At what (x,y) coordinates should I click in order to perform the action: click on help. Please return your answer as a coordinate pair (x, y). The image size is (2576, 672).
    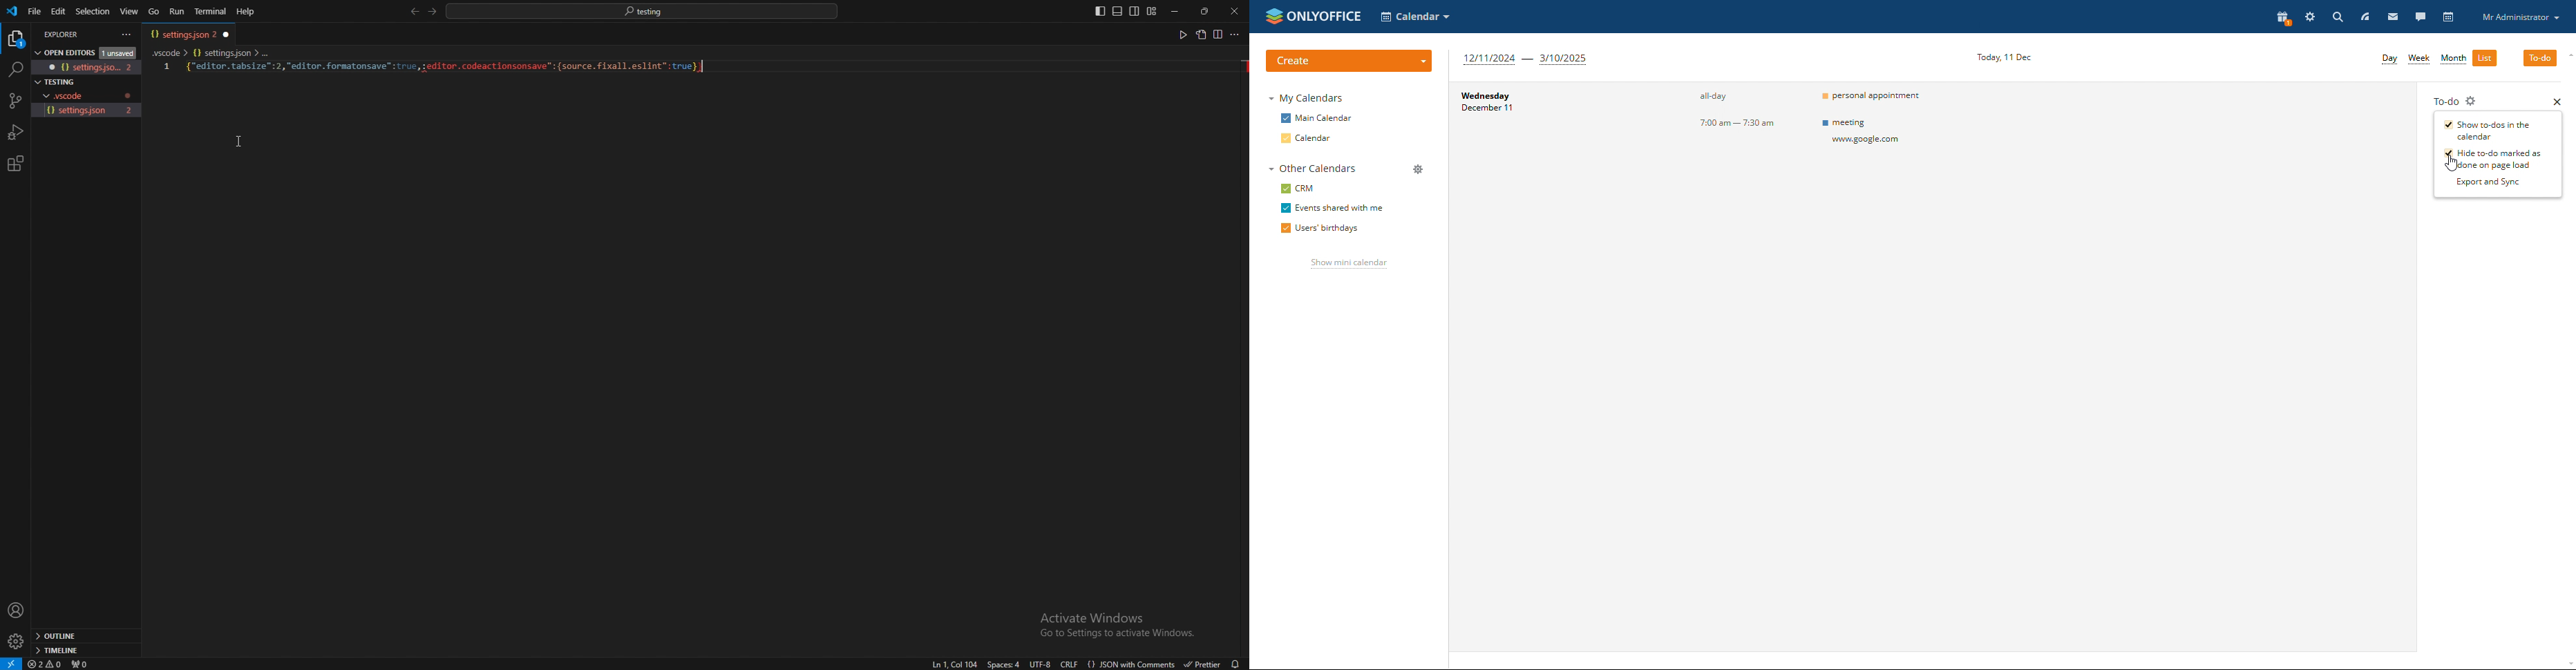
    Looking at the image, I should click on (246, 11).